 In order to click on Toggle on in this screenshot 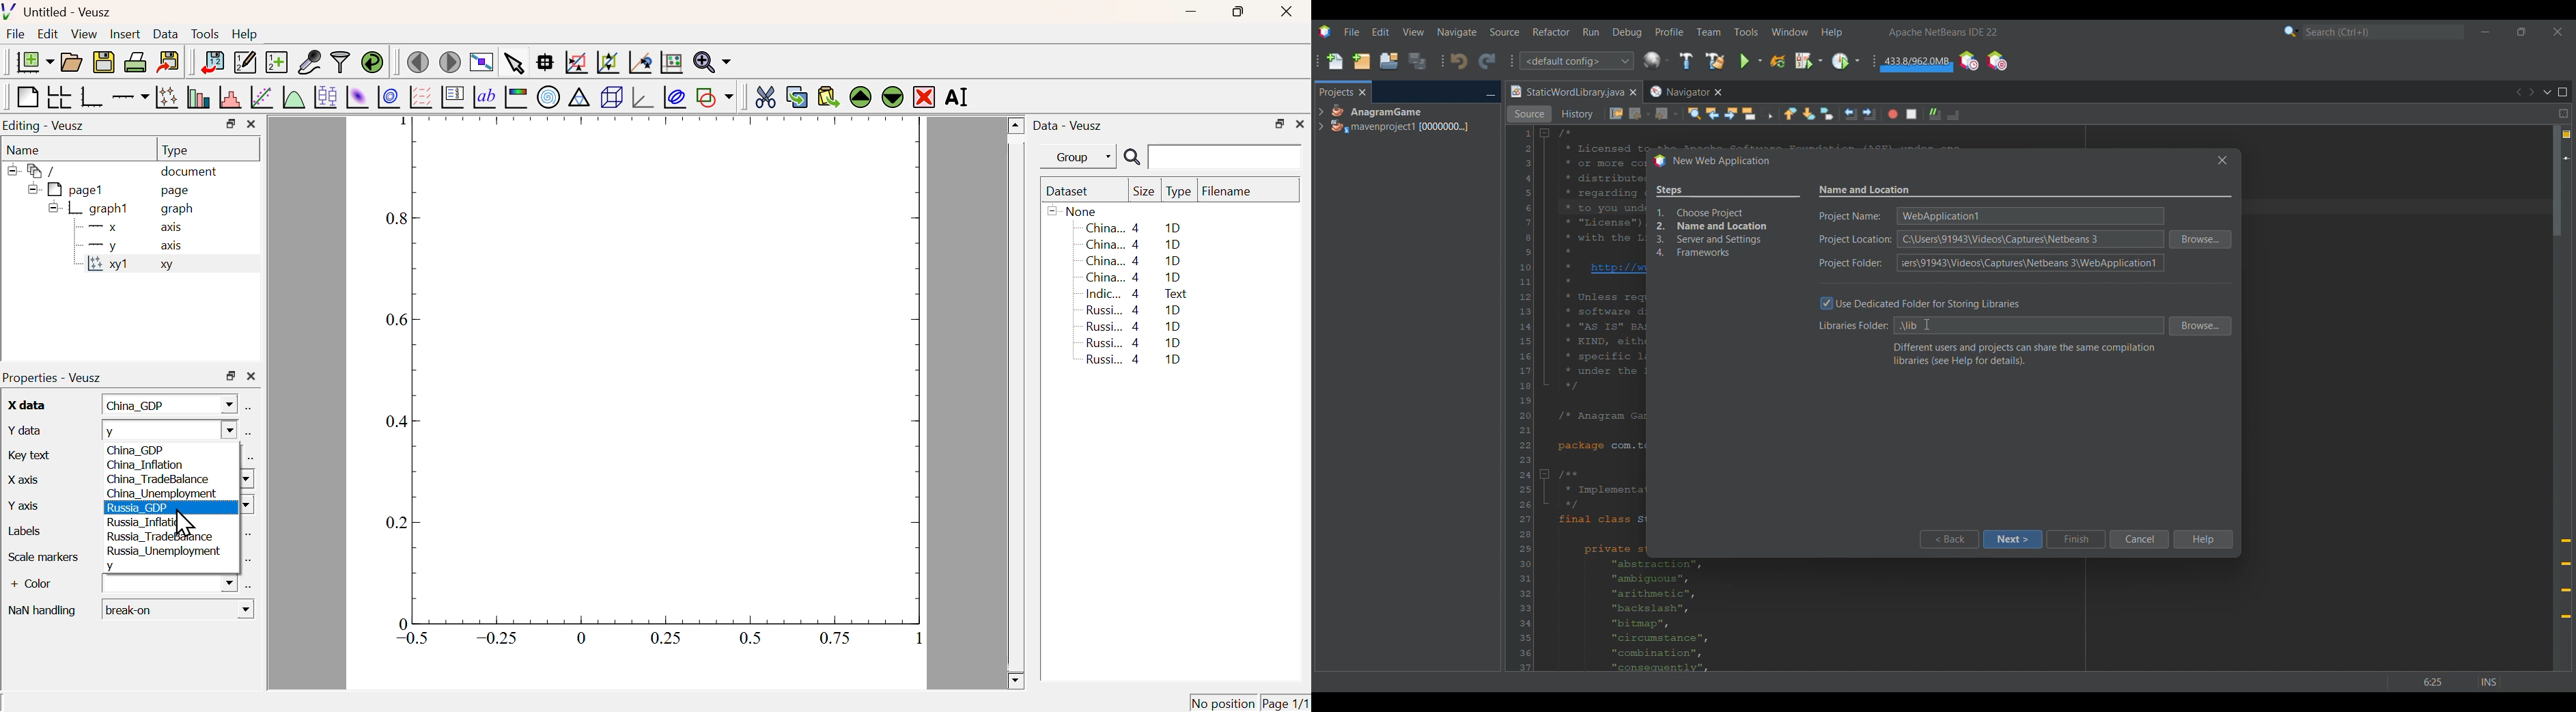, I will do `click(1827, 304)`.